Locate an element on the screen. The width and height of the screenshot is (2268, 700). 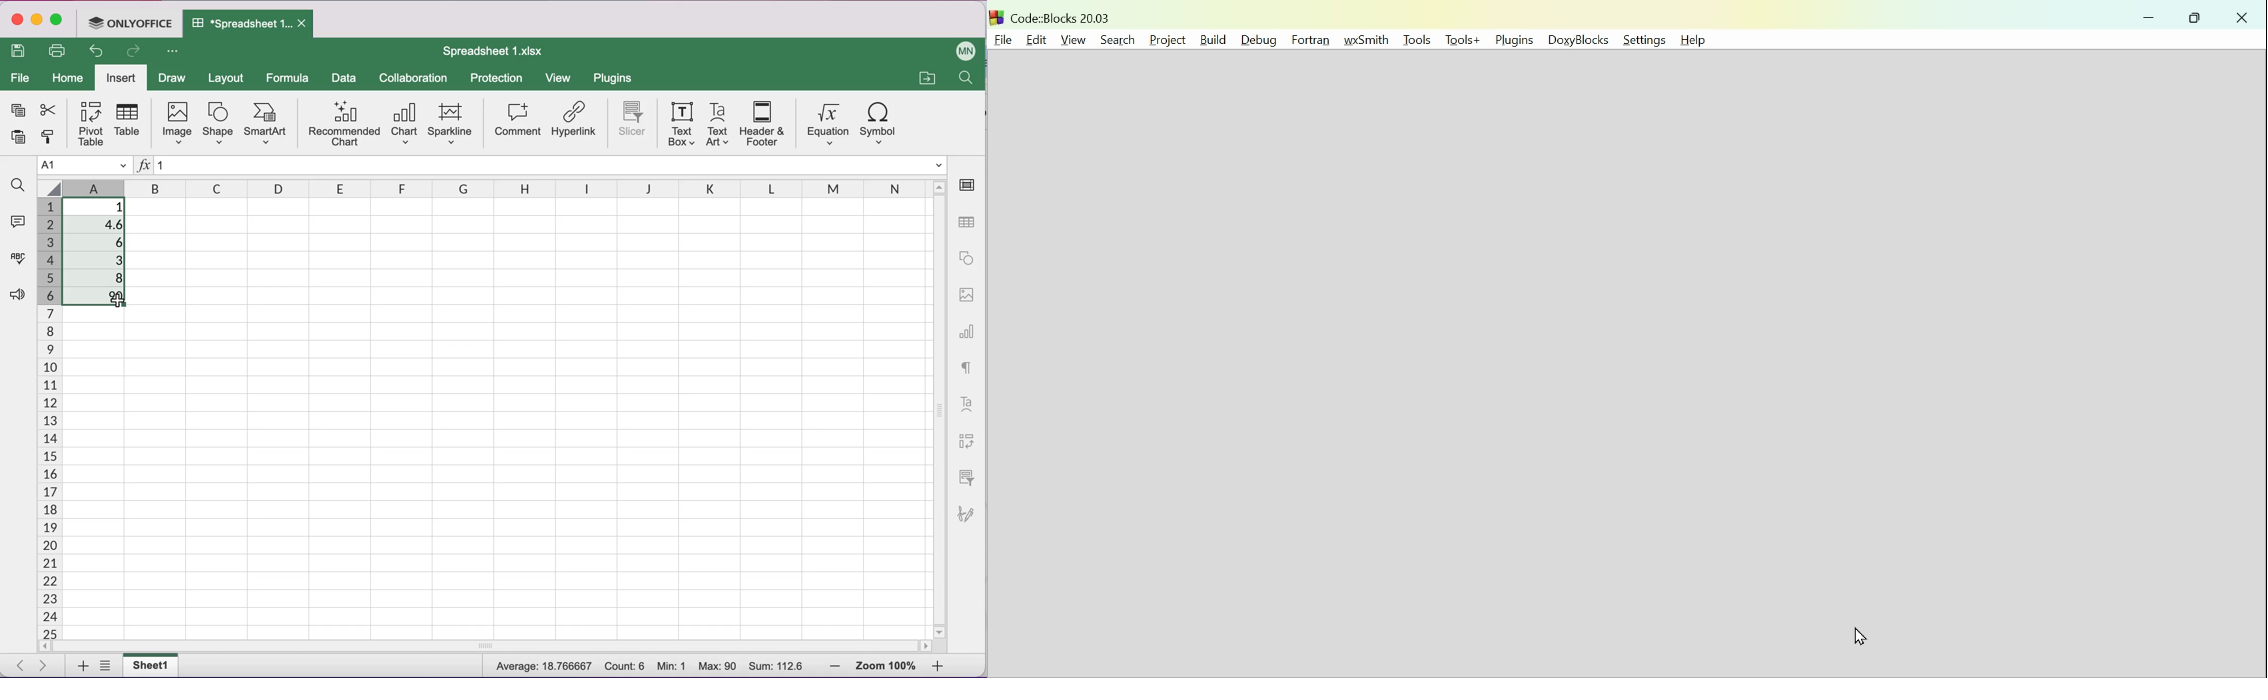
cell settings is located at coordinates (969, 186).